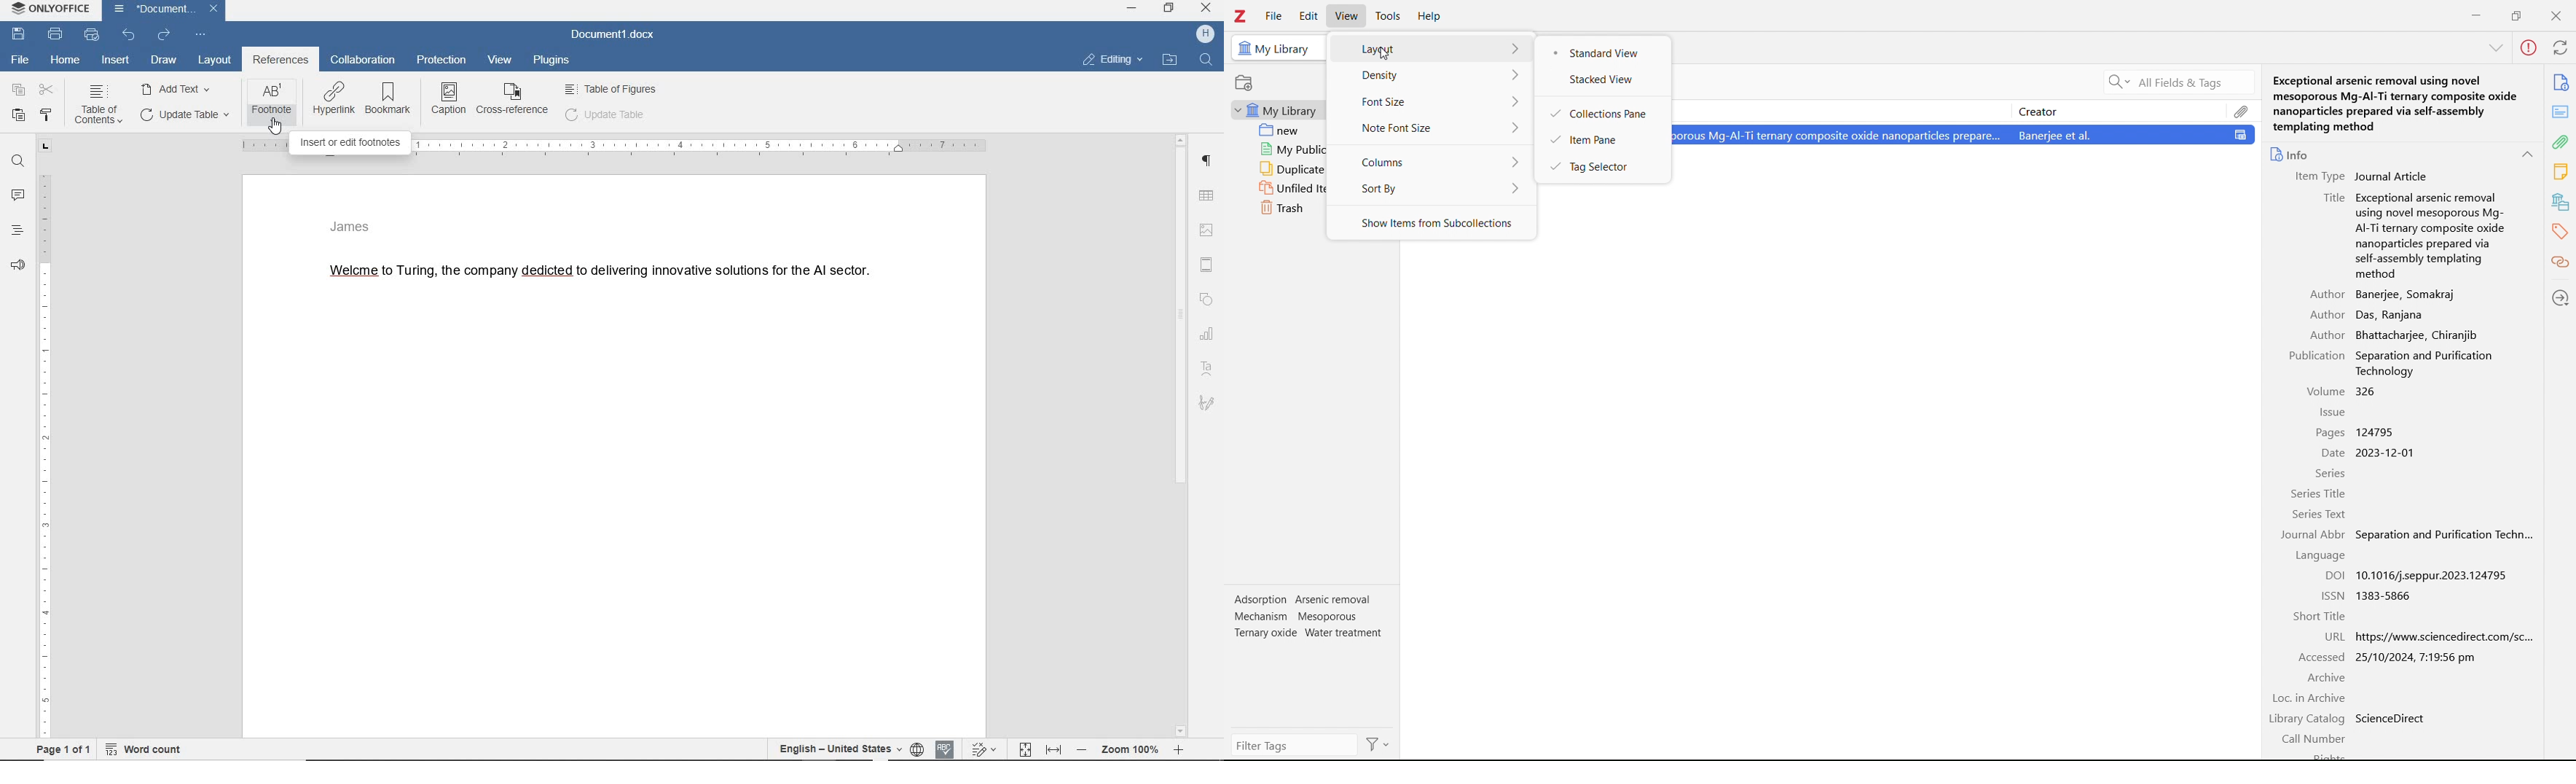 The image size is (2576, 784). Describe the element at coordinates (2333, 199) in the screenshot. I see `Title` at that location.